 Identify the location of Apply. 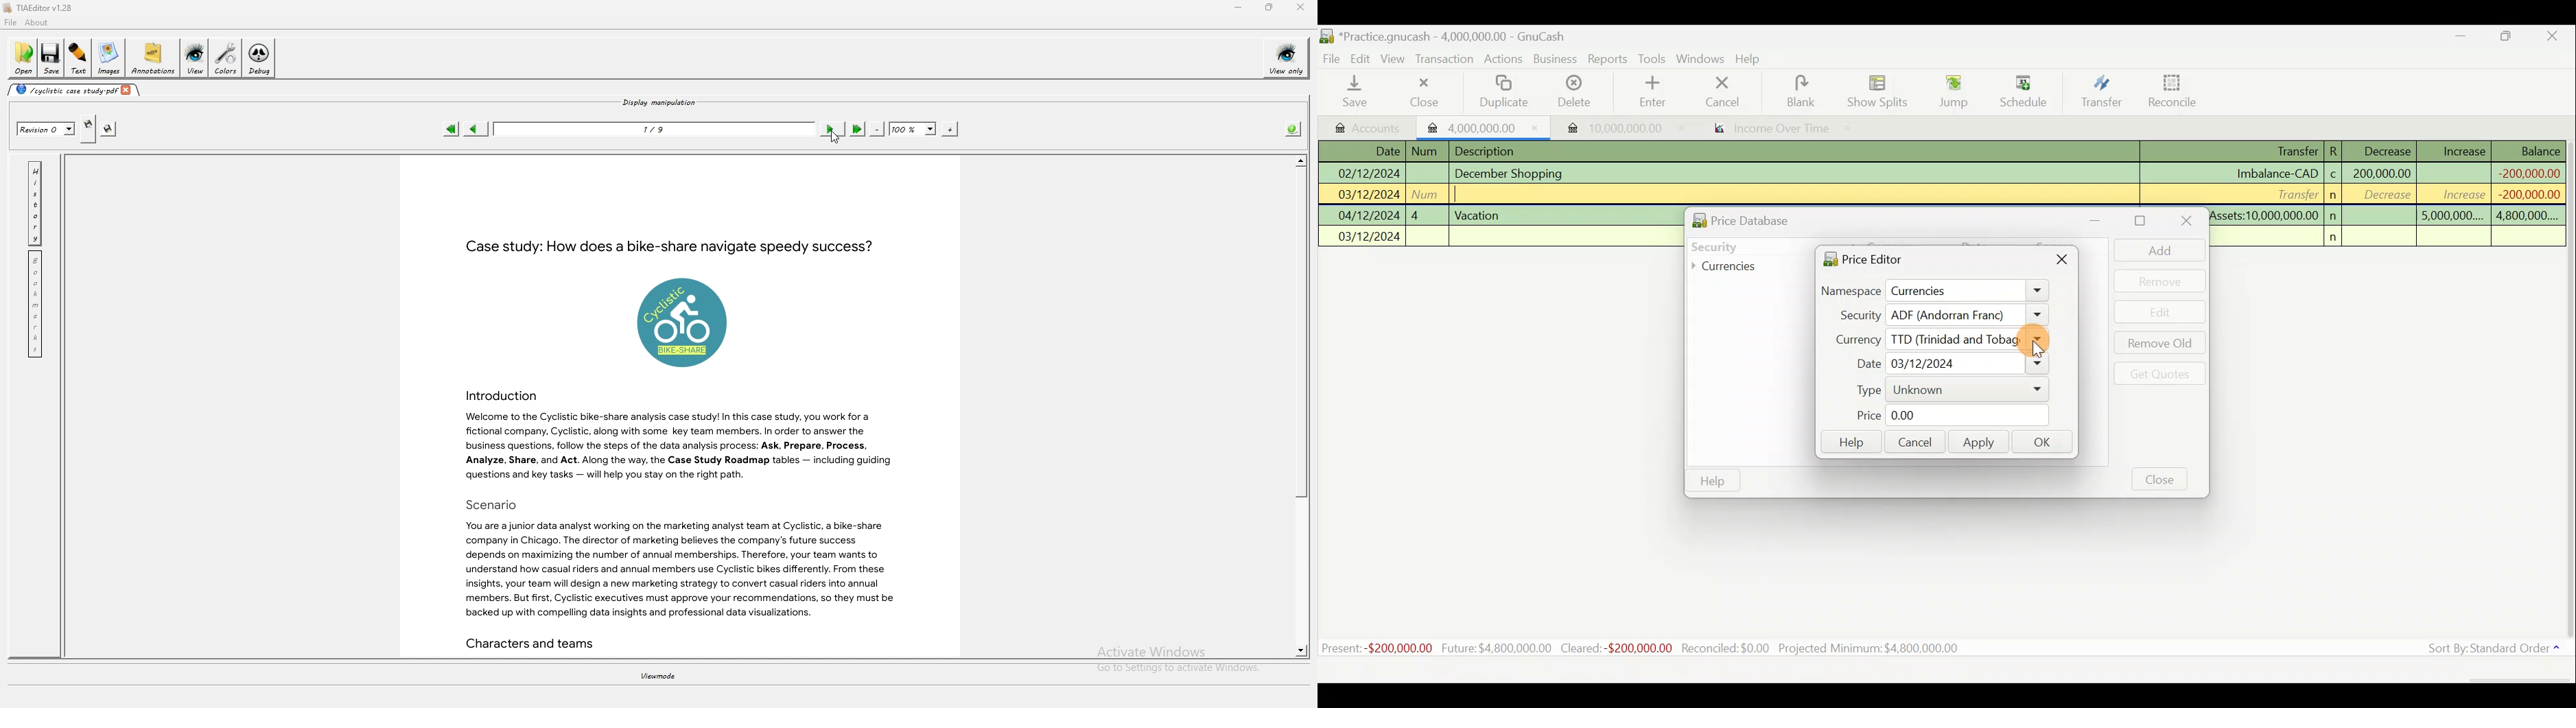
(1979, 444).